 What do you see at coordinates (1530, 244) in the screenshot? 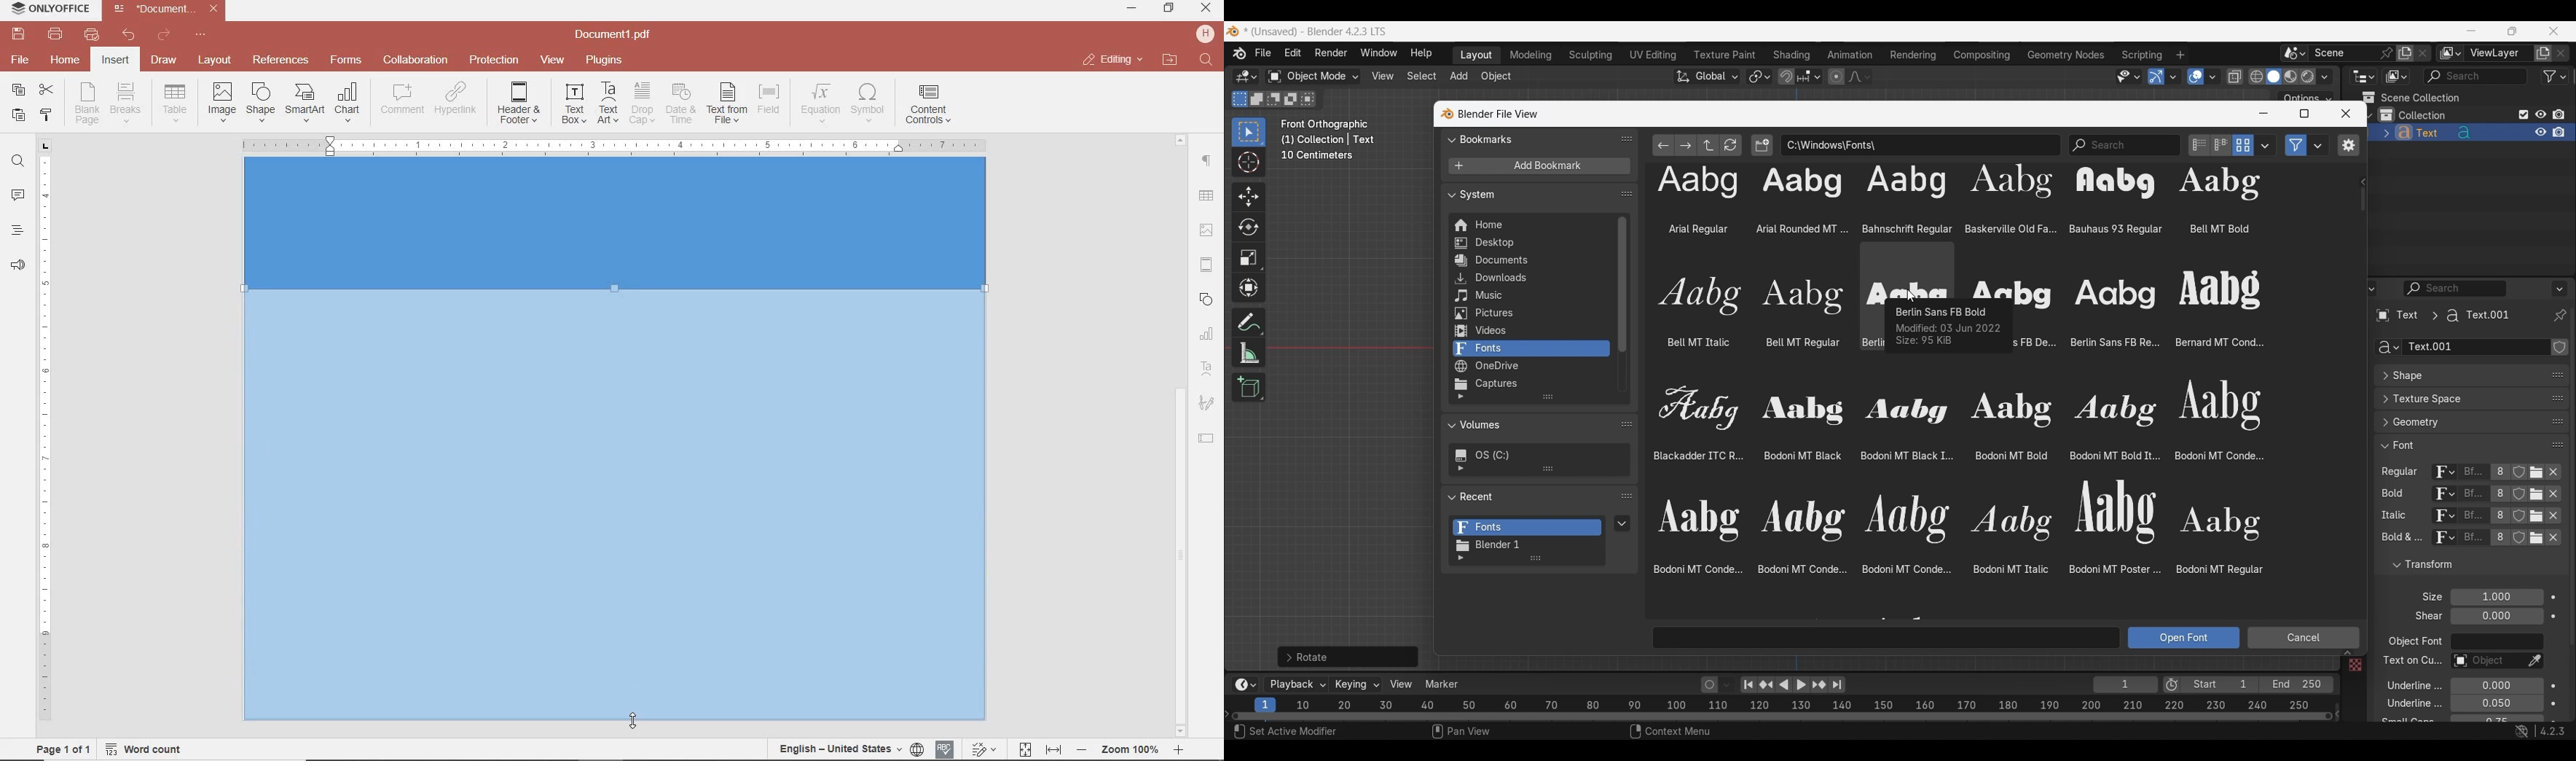
I see `Desktop folder` at bounding box center [1530, 244].